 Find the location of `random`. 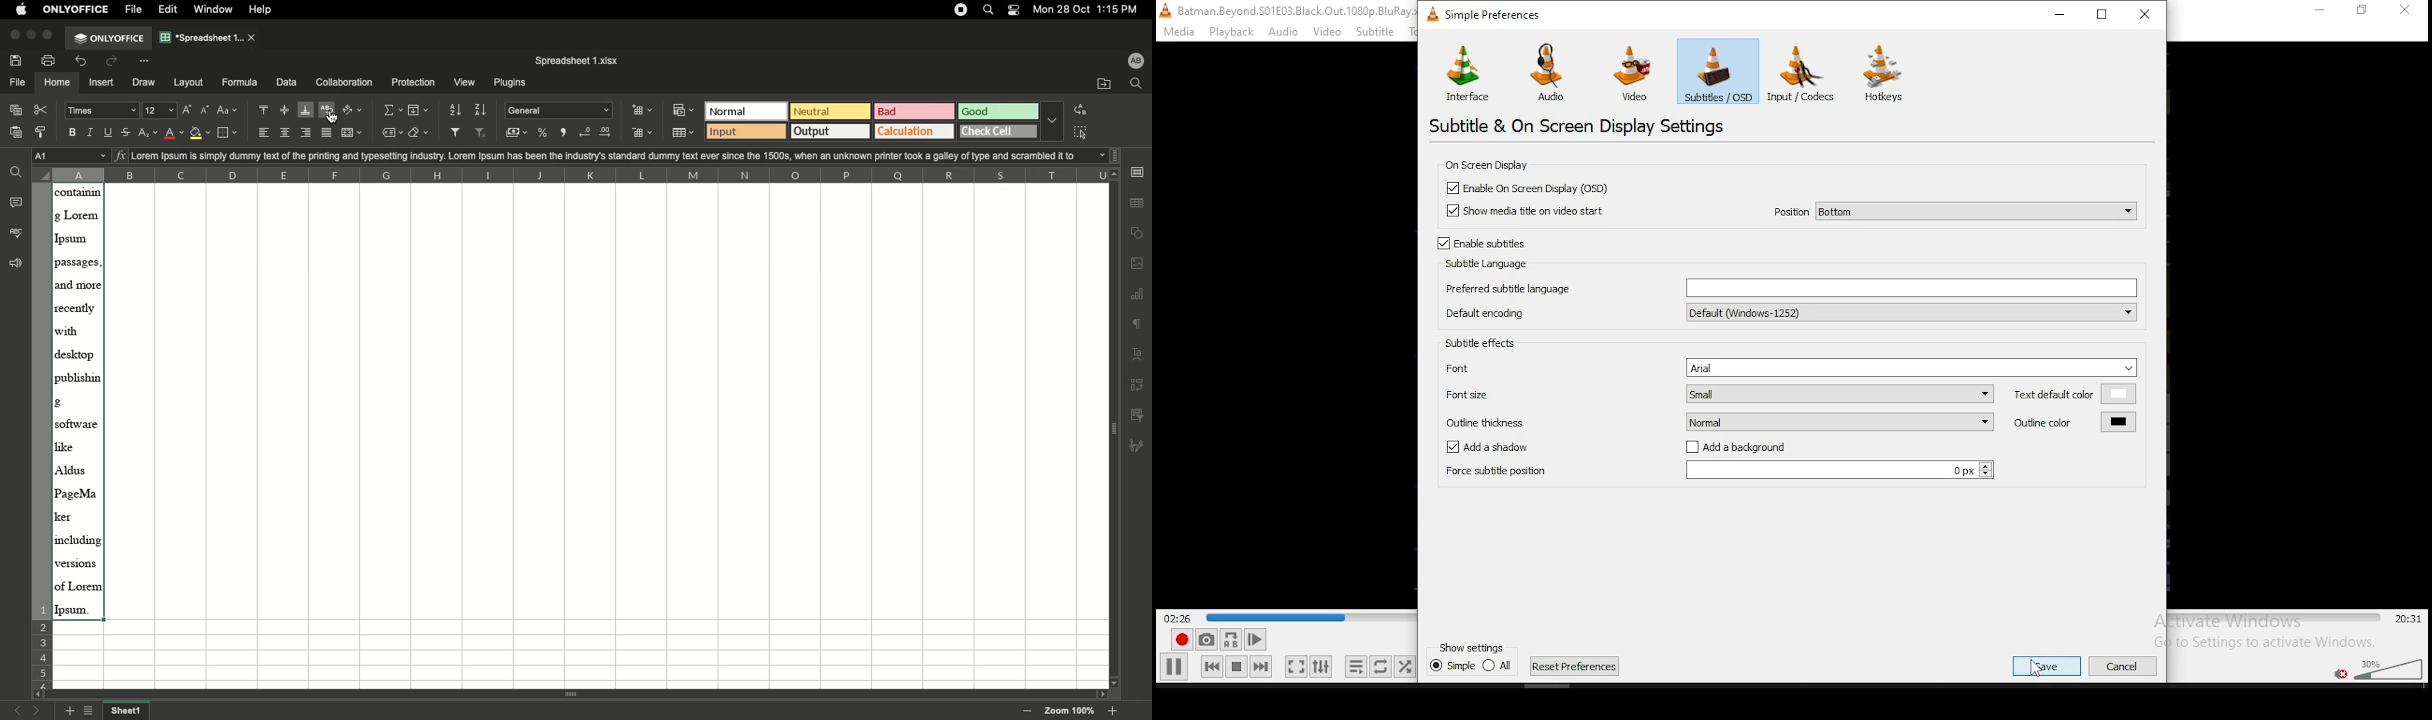

random is located at coordinates (1404, 666).